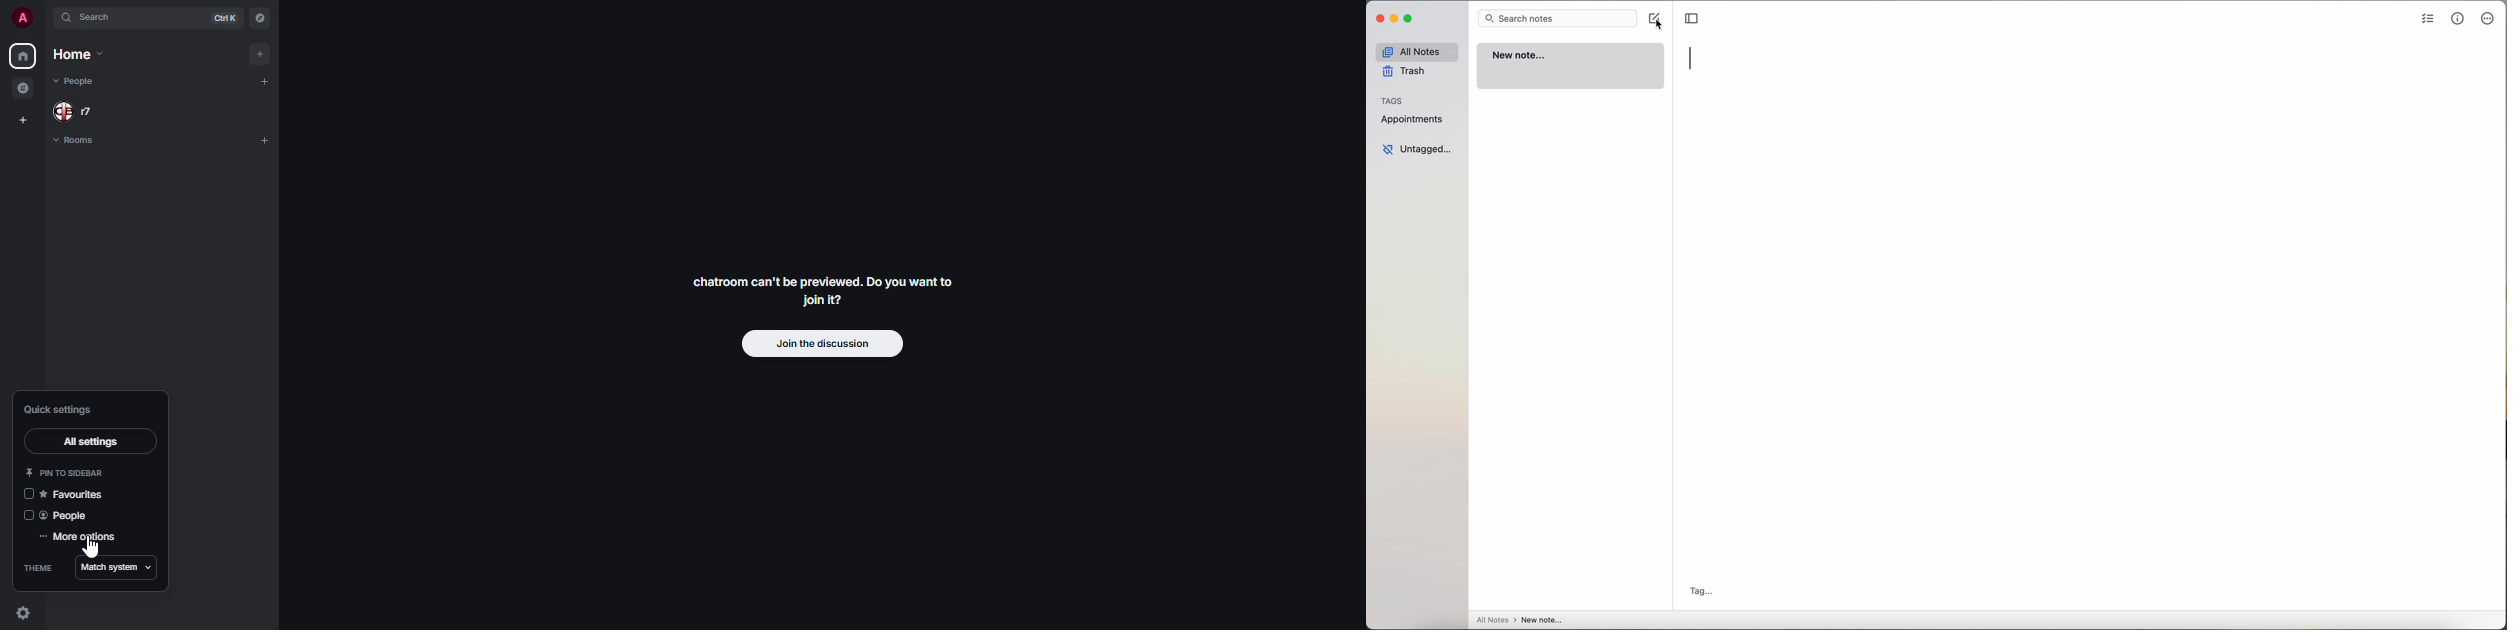  I want to click on home, so click(22, 55).